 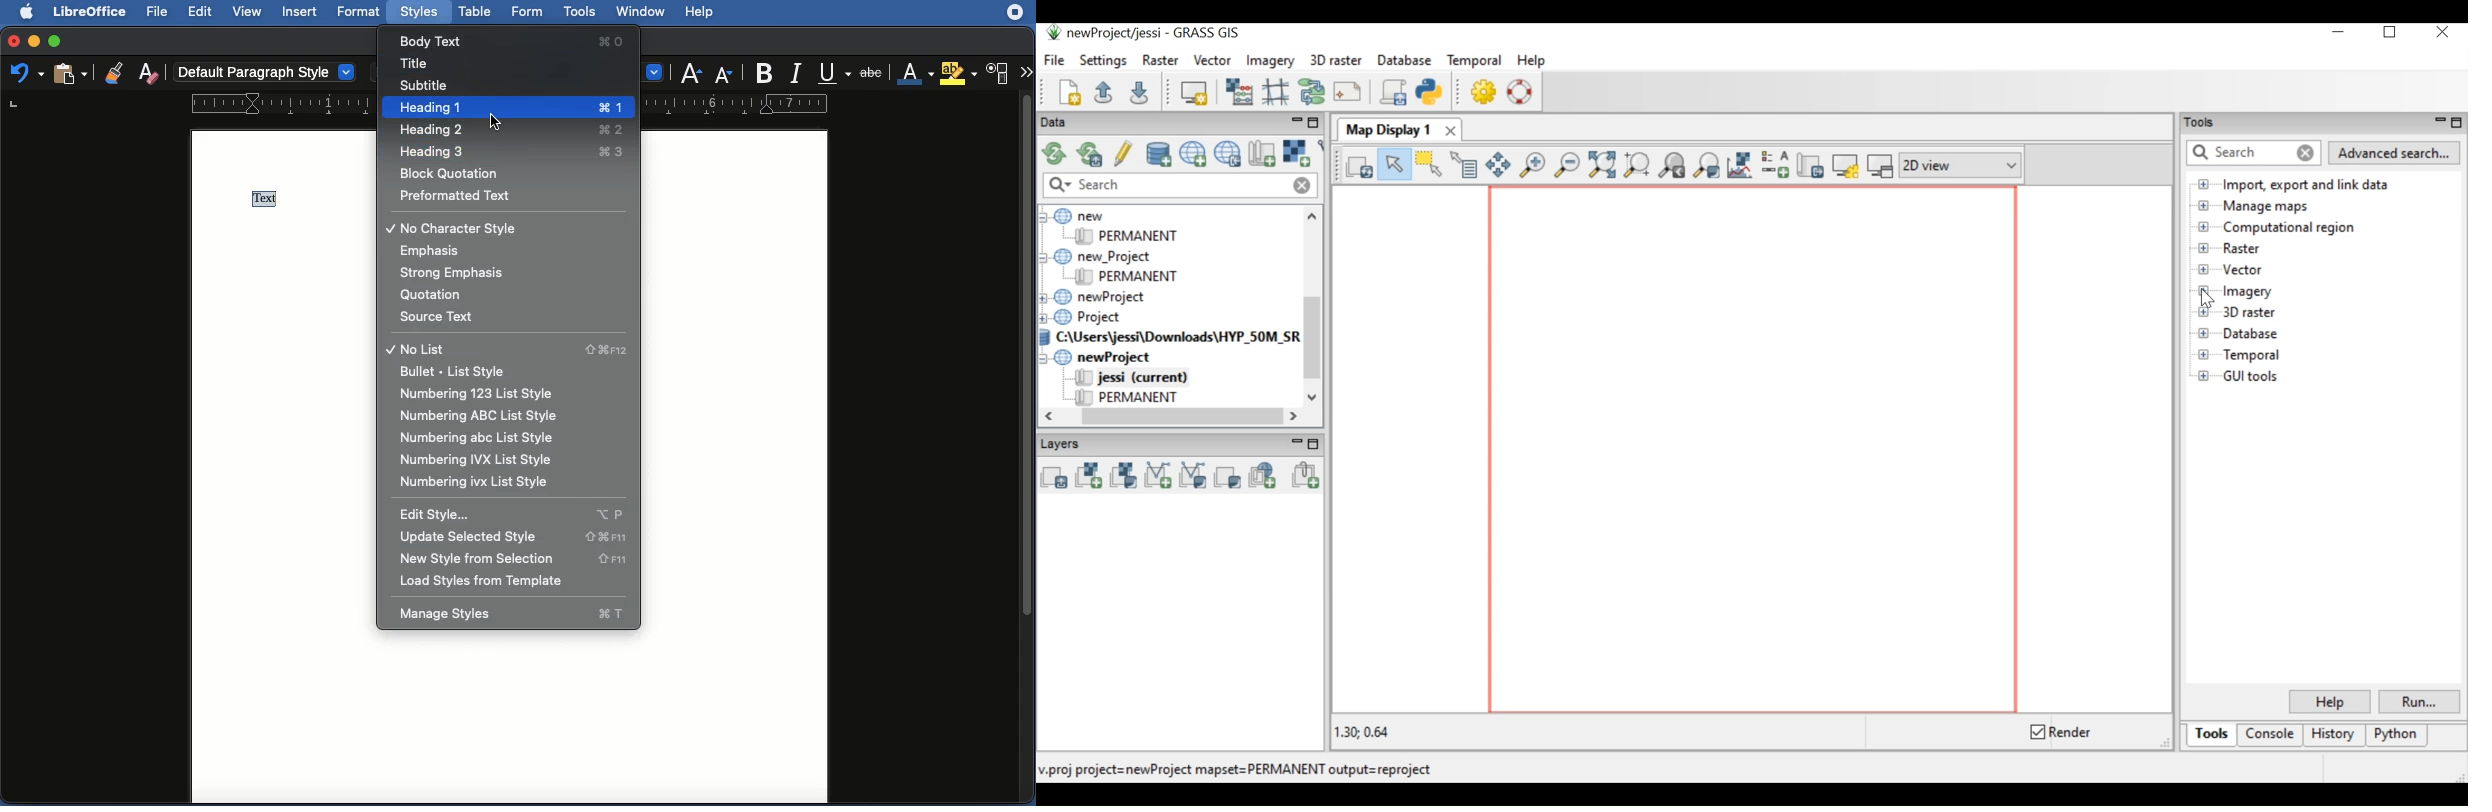 What do you see at coordinates (444, 317) in the screenshot?
I see `Source text` at bounding box center [444, 317].